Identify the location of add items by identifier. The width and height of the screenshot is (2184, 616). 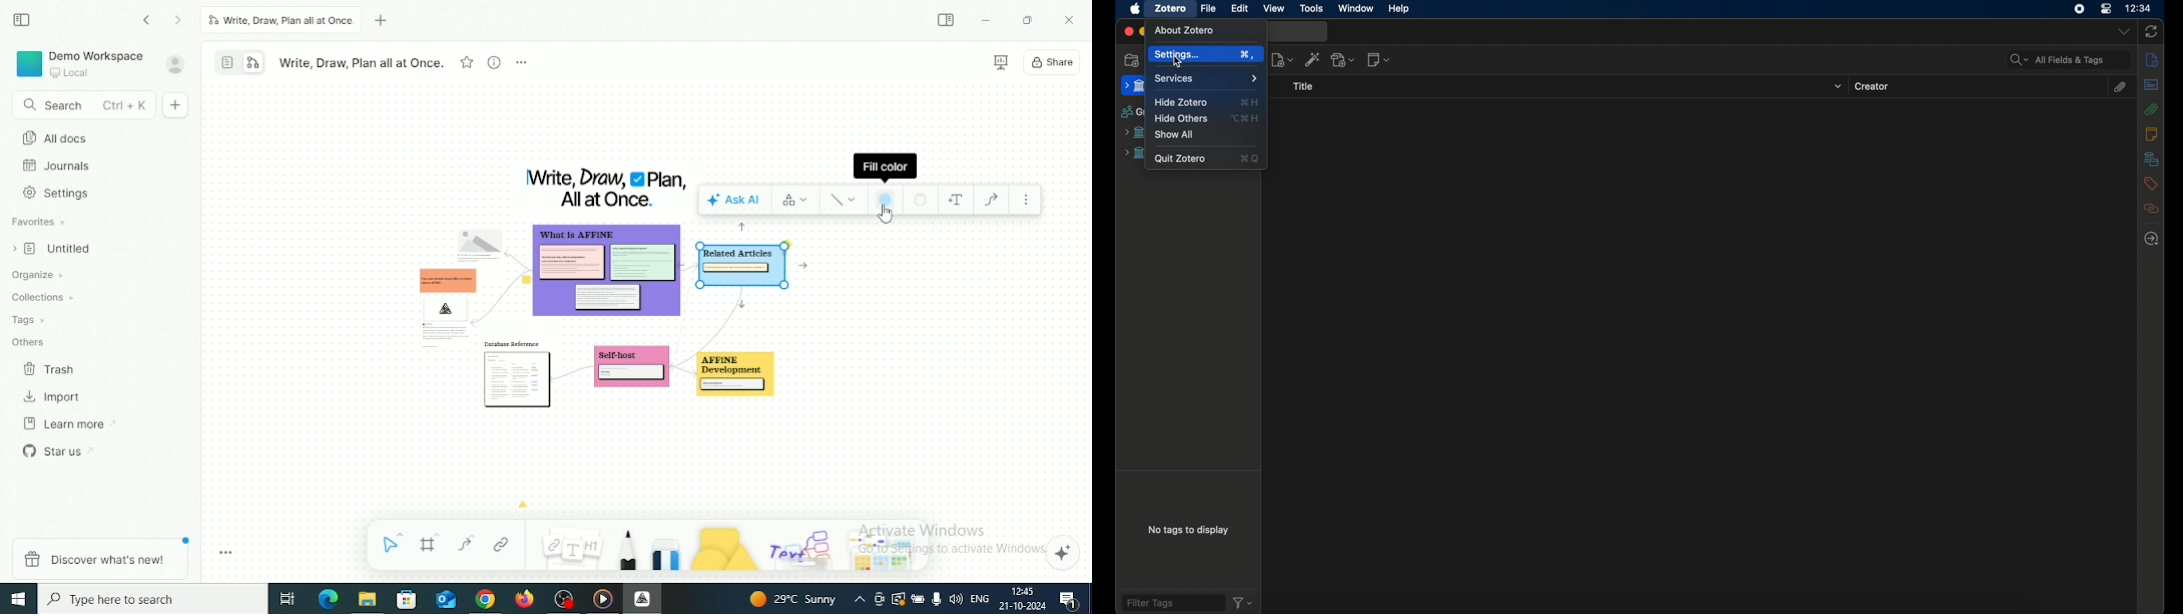
(1314, 60).